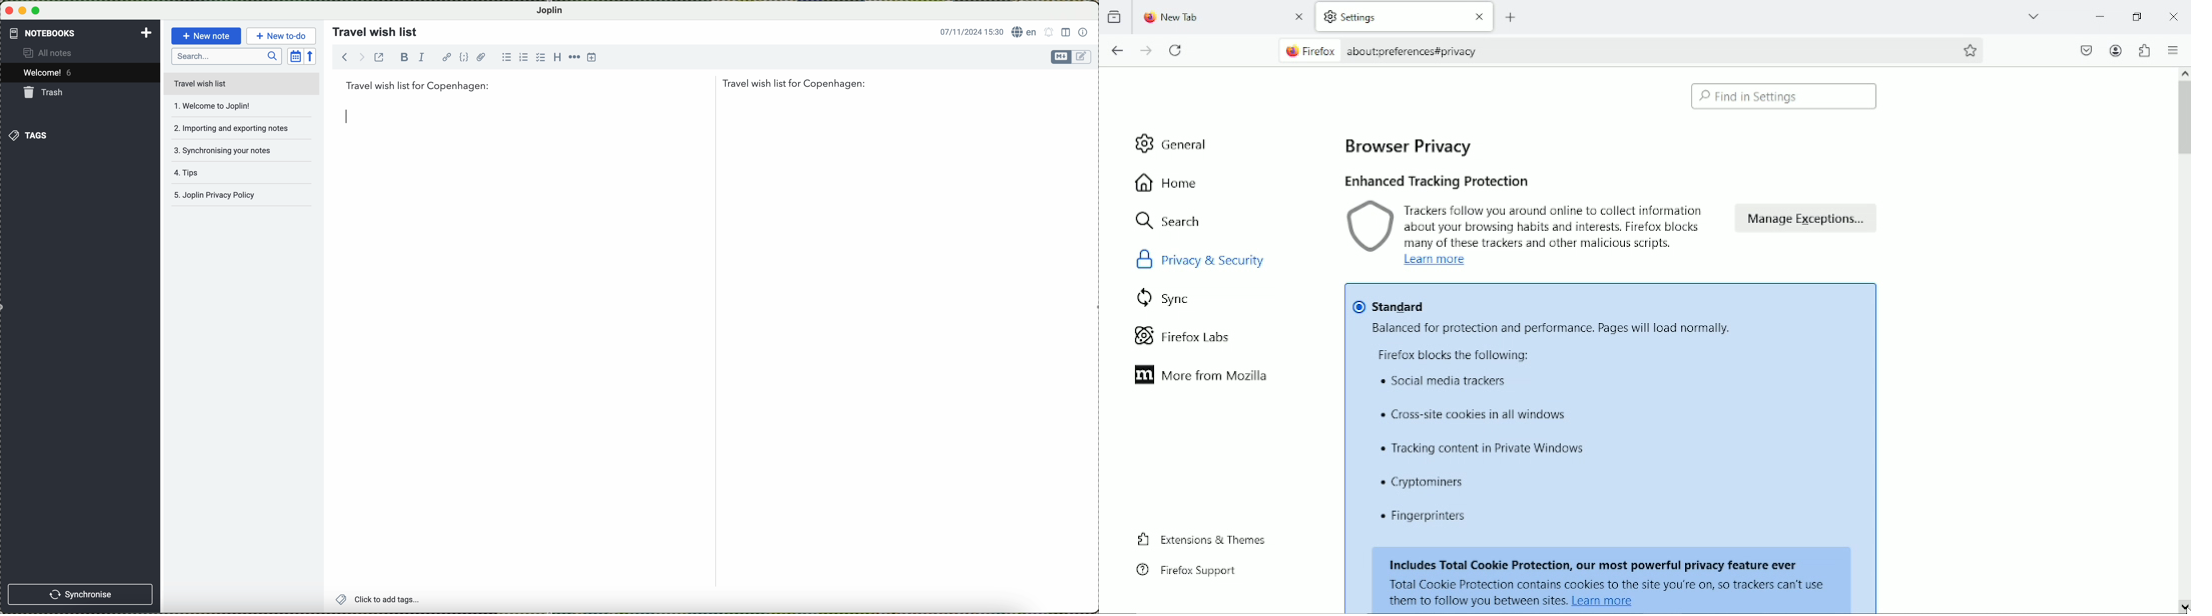 This screenshot has width=2212, height=616. I want to click on all notes, so click(55, 54).